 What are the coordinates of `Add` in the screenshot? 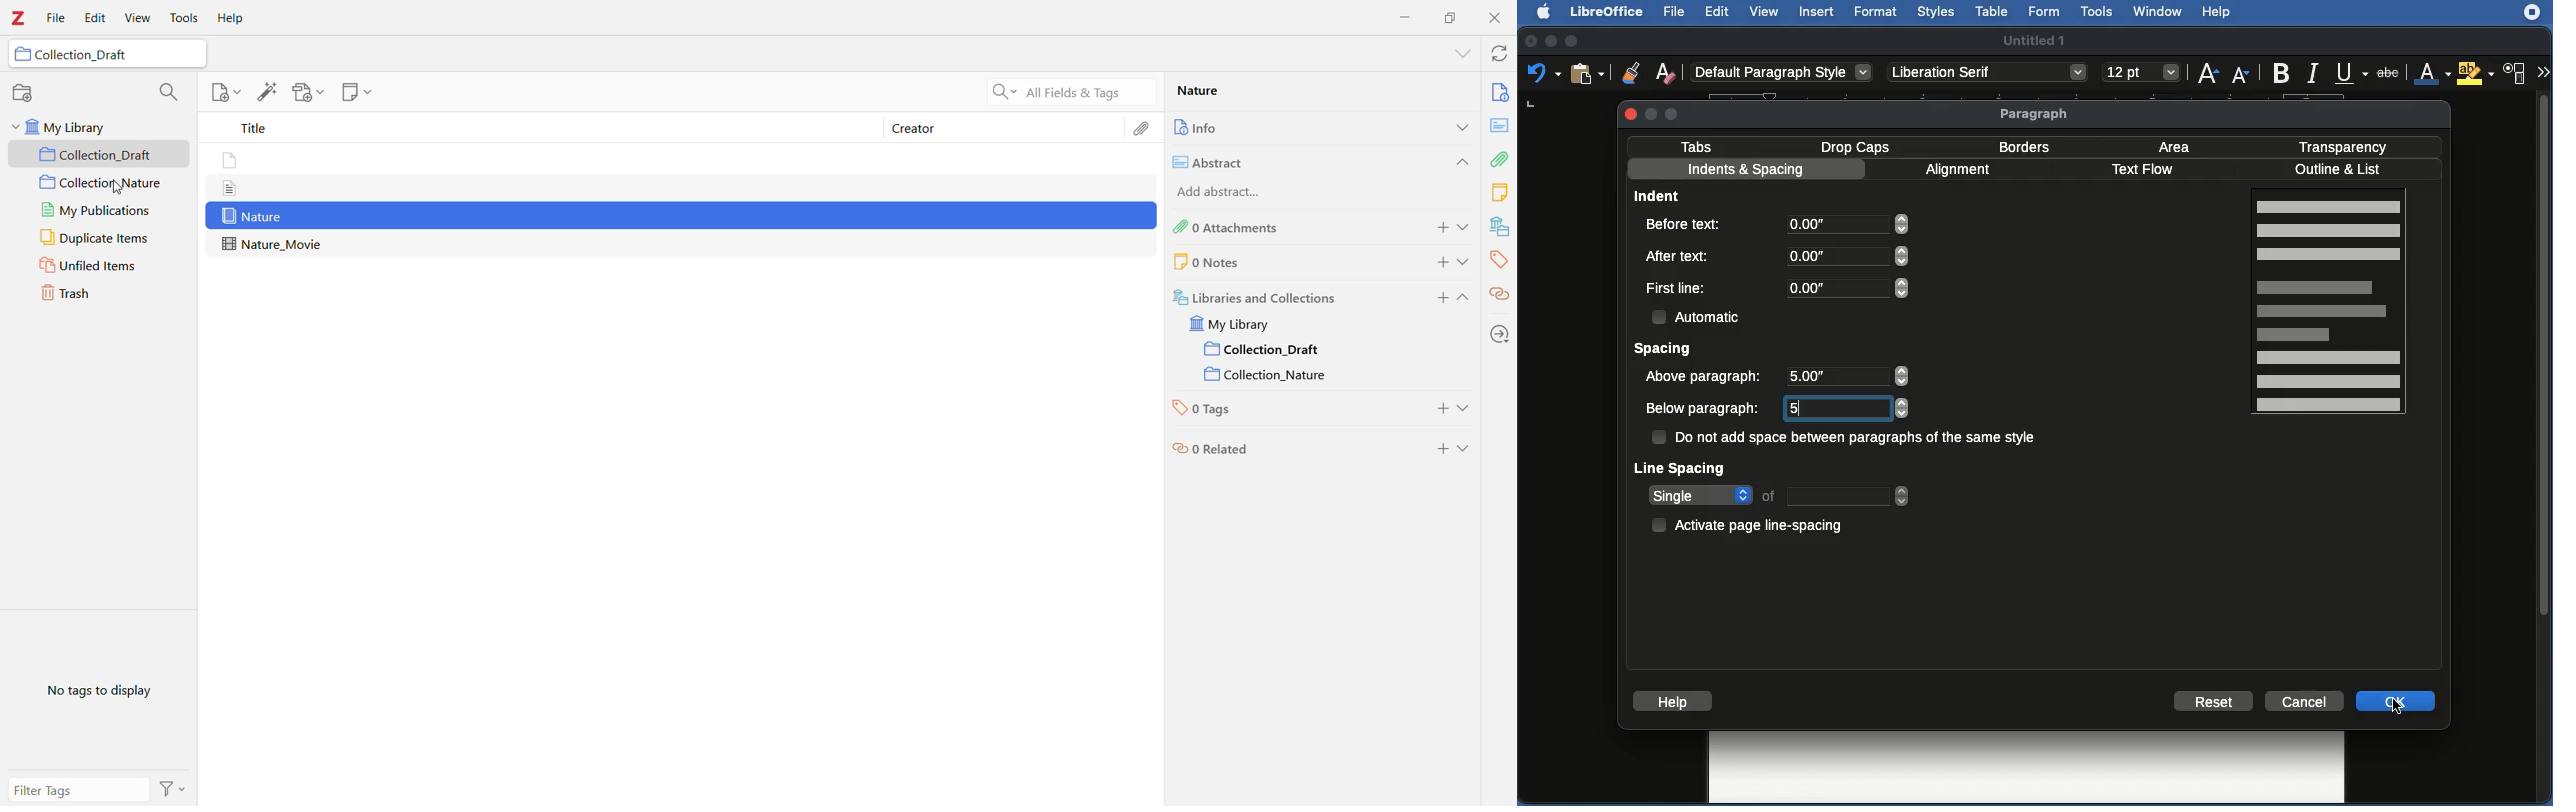 It's located at (1438, 262).